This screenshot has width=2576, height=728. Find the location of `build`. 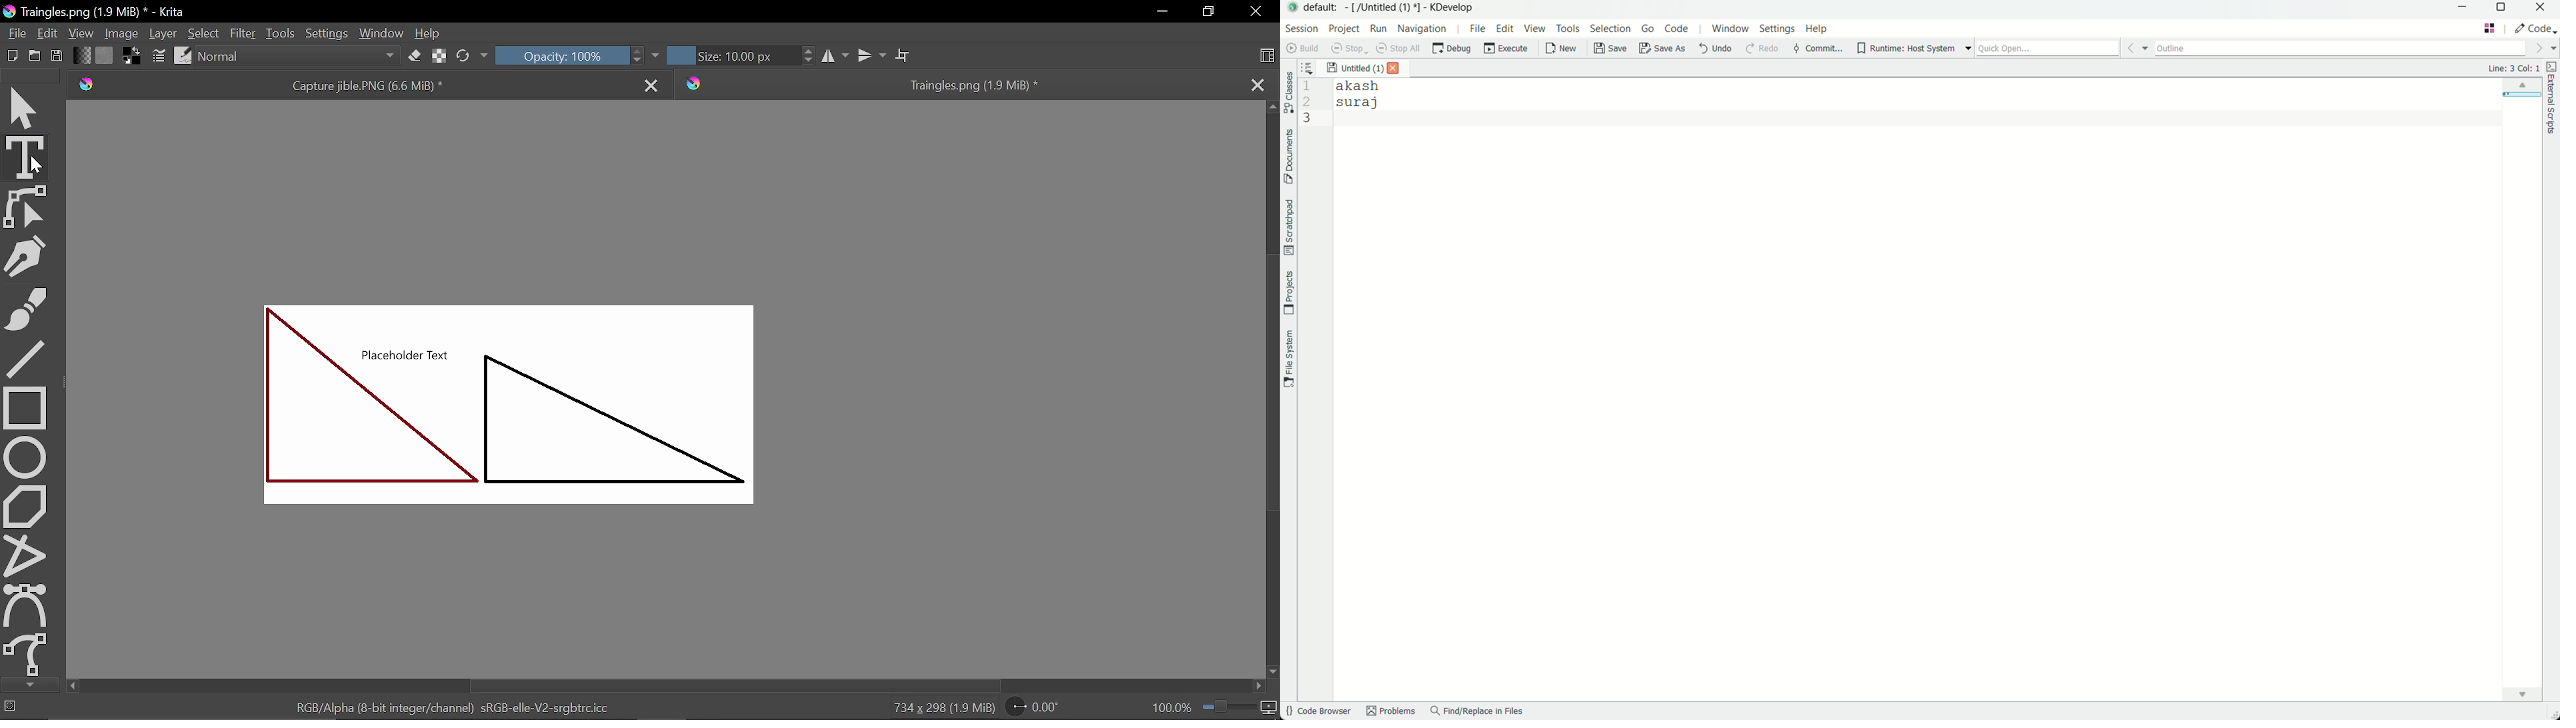

build is located at coordinates (1300, 48).